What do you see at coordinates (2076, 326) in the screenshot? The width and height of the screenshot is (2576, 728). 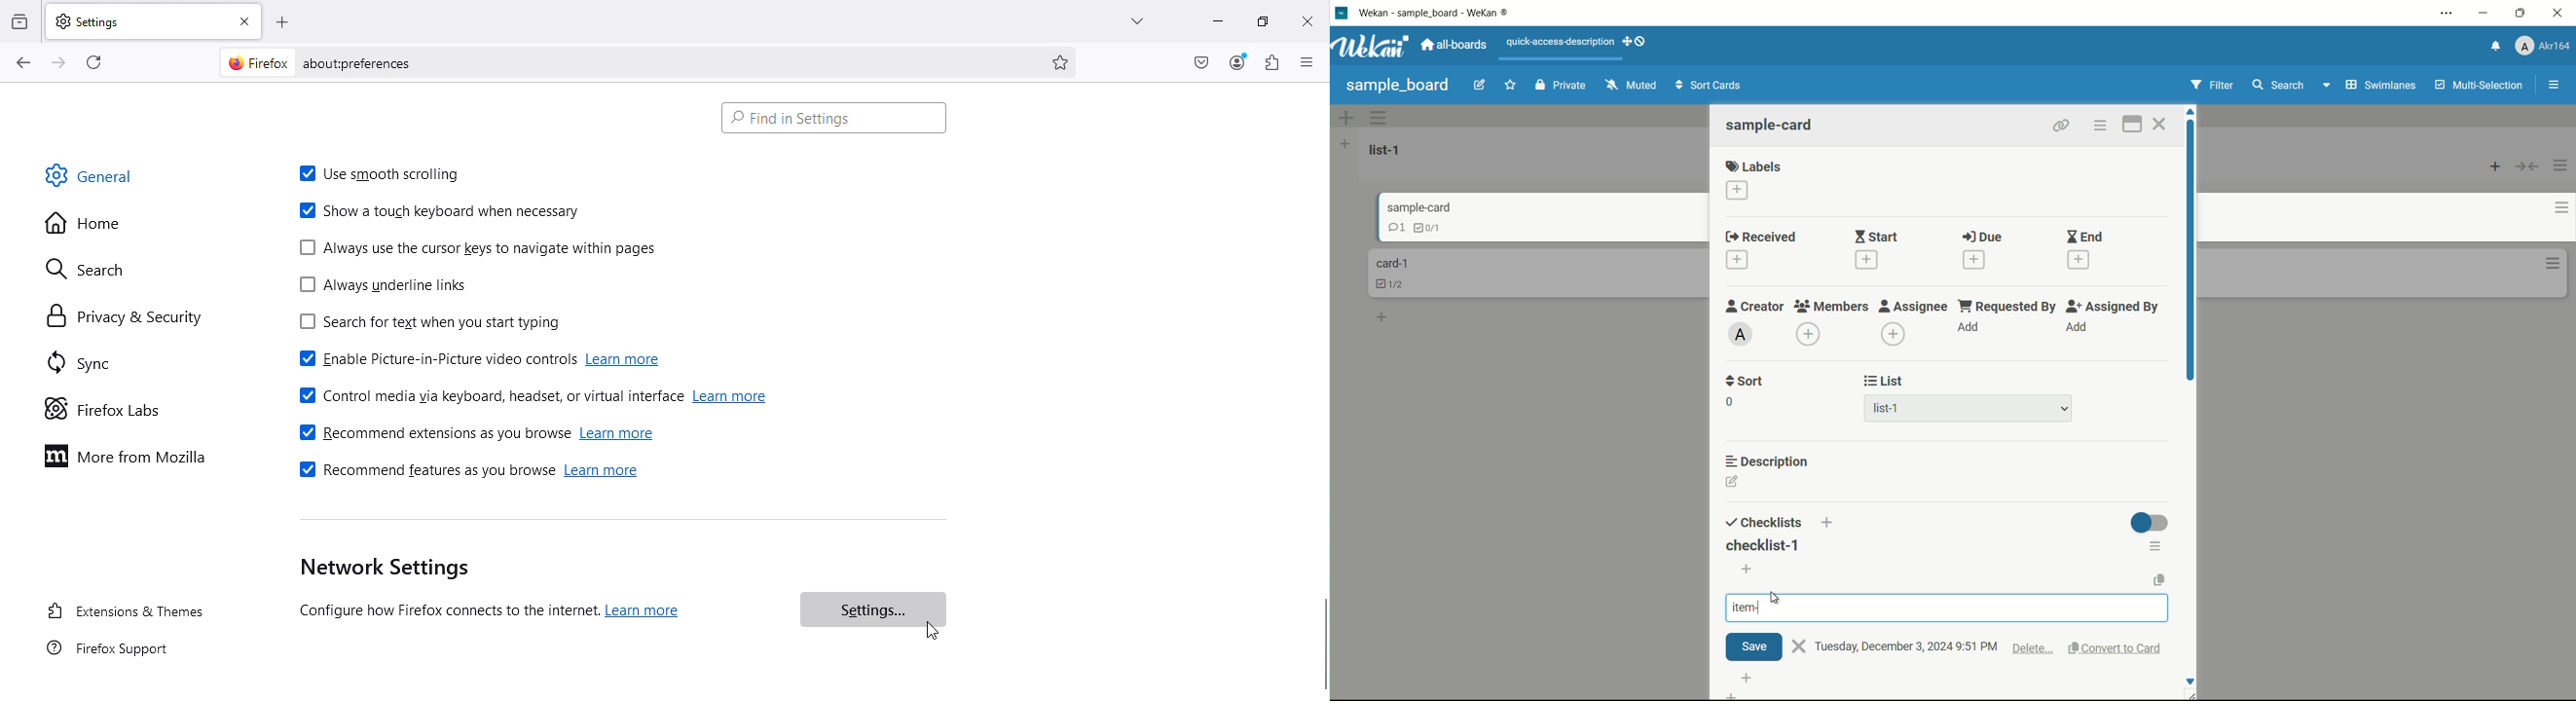 I see `add assignee` at bounding box center [2076, 326].